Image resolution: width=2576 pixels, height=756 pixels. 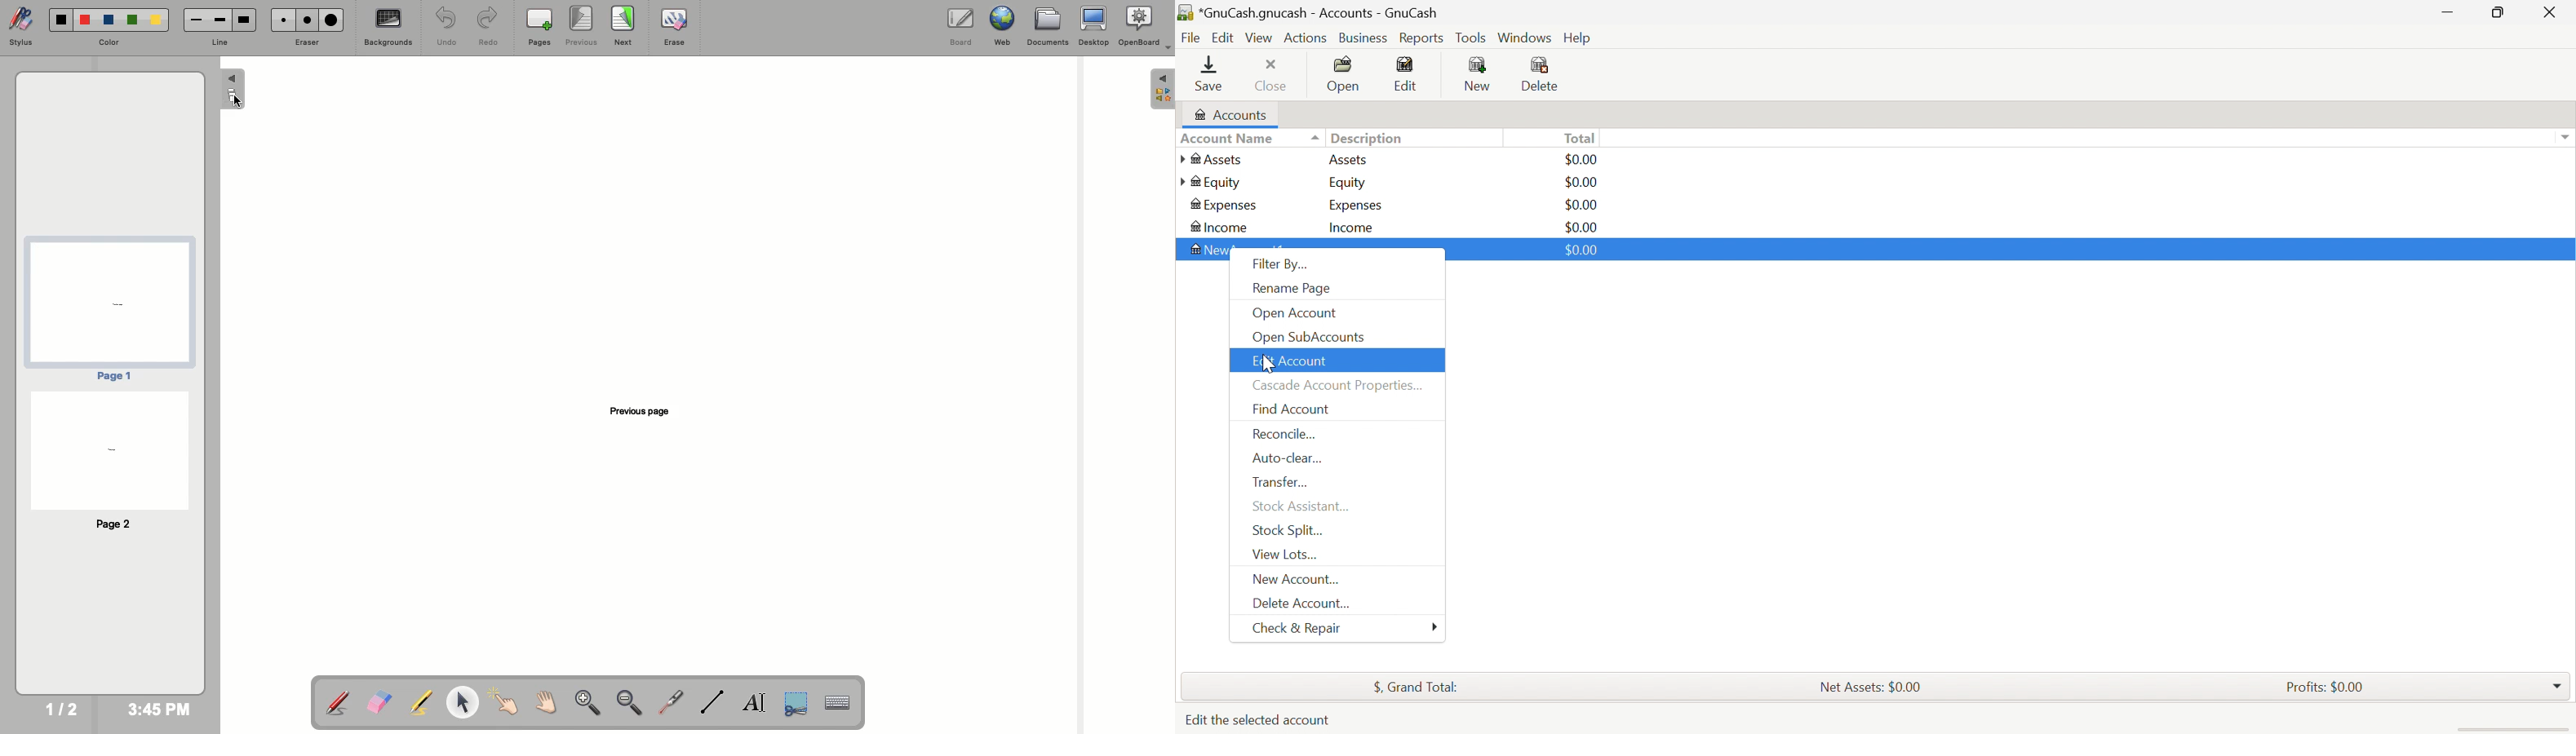 What do you see at coordinates (1479, 74) in the screenshot?
I see `New` at bounding box center [1479, 74].